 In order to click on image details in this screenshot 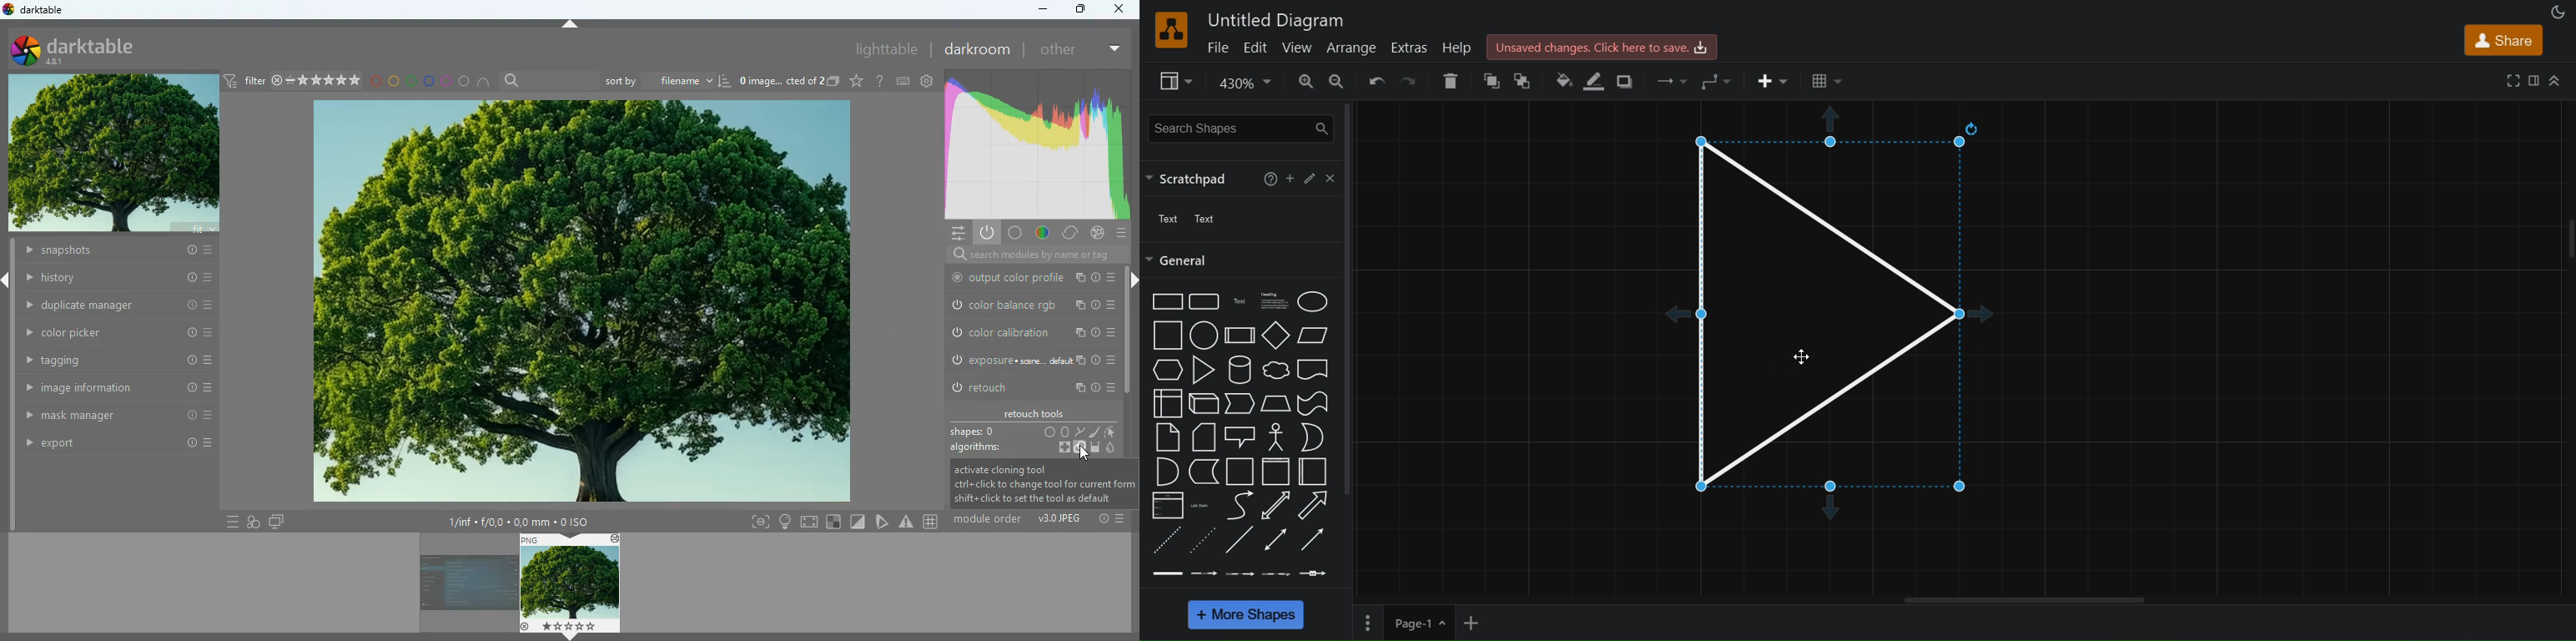, I will do `click(523, 520)`.